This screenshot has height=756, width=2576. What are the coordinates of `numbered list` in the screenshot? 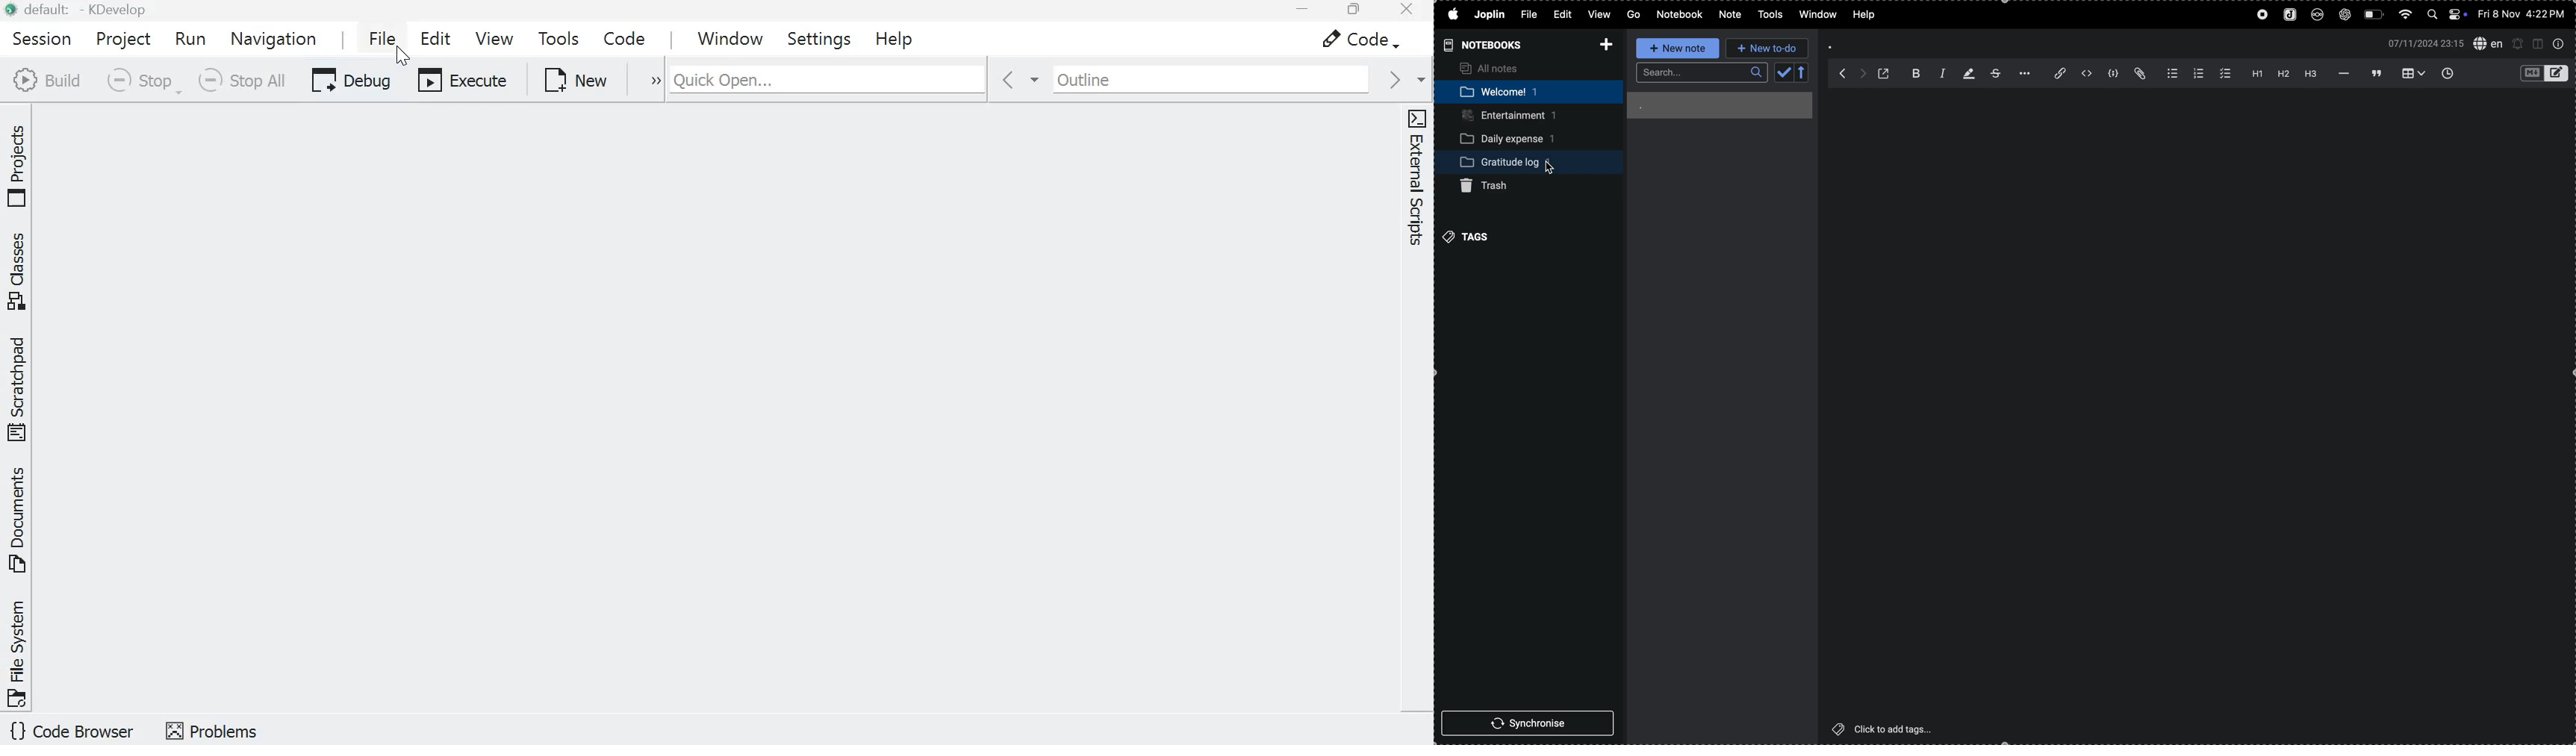 It's located at (2197, 74).